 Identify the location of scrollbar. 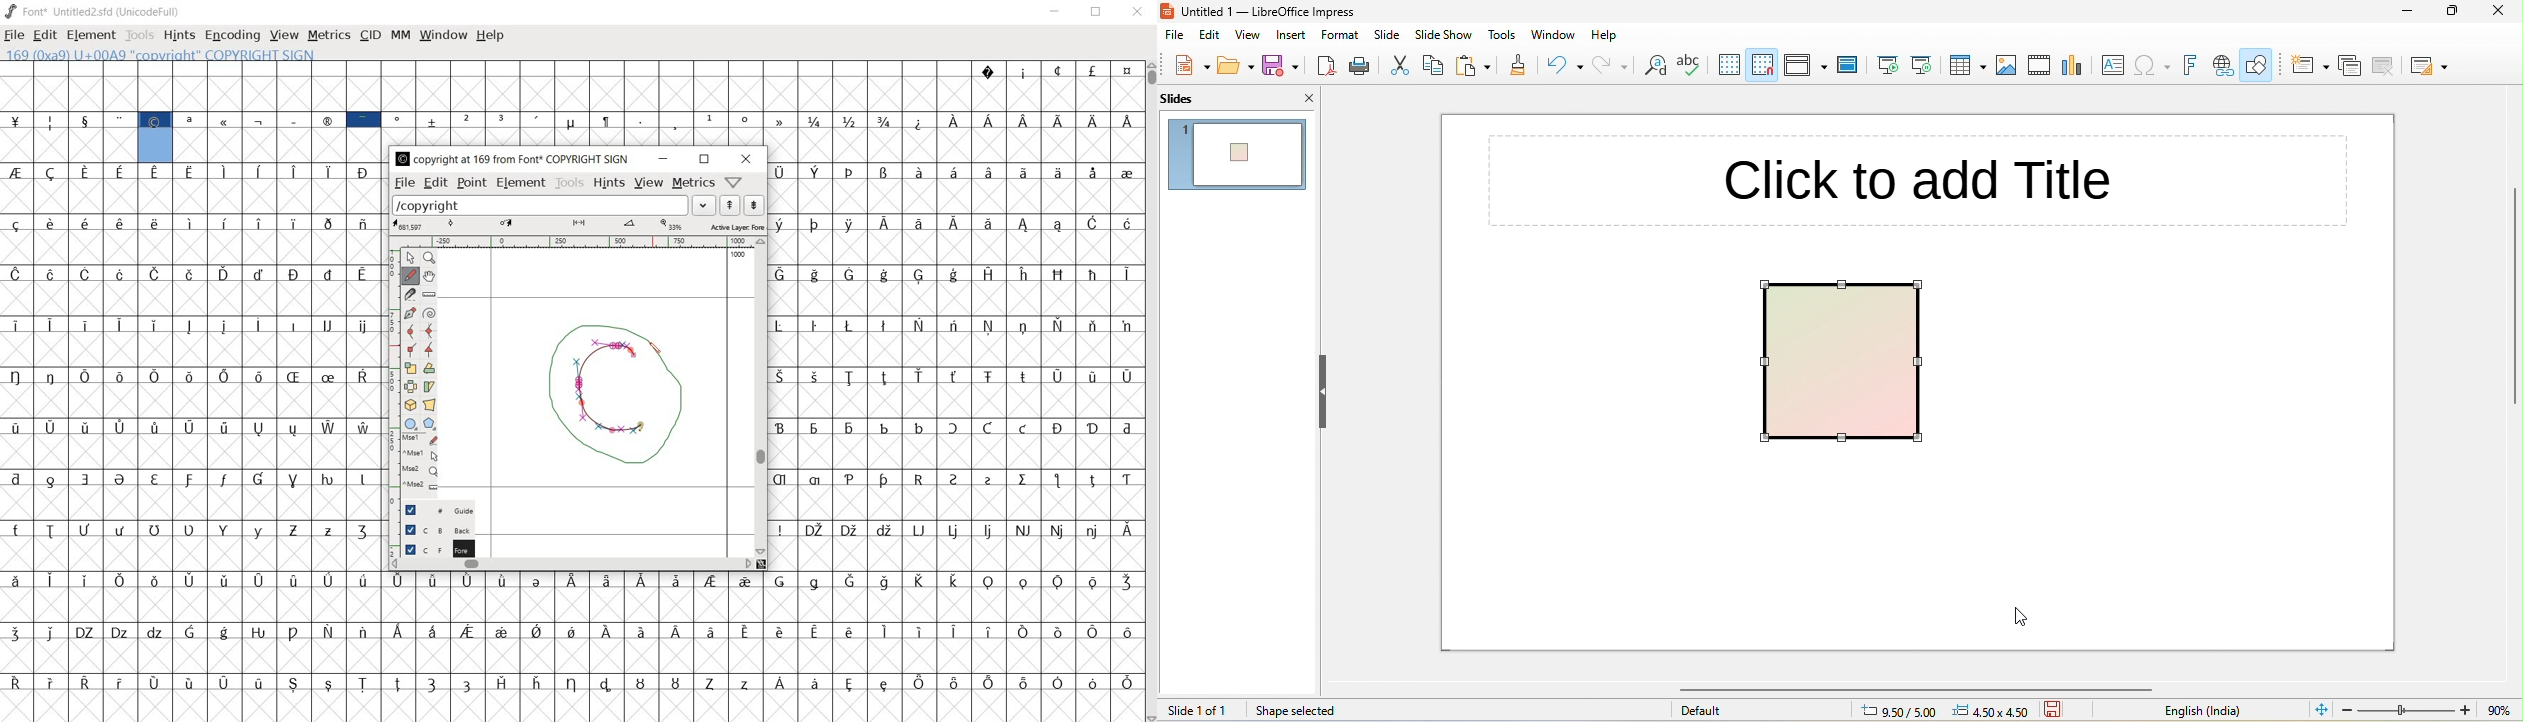
(1150, 392).